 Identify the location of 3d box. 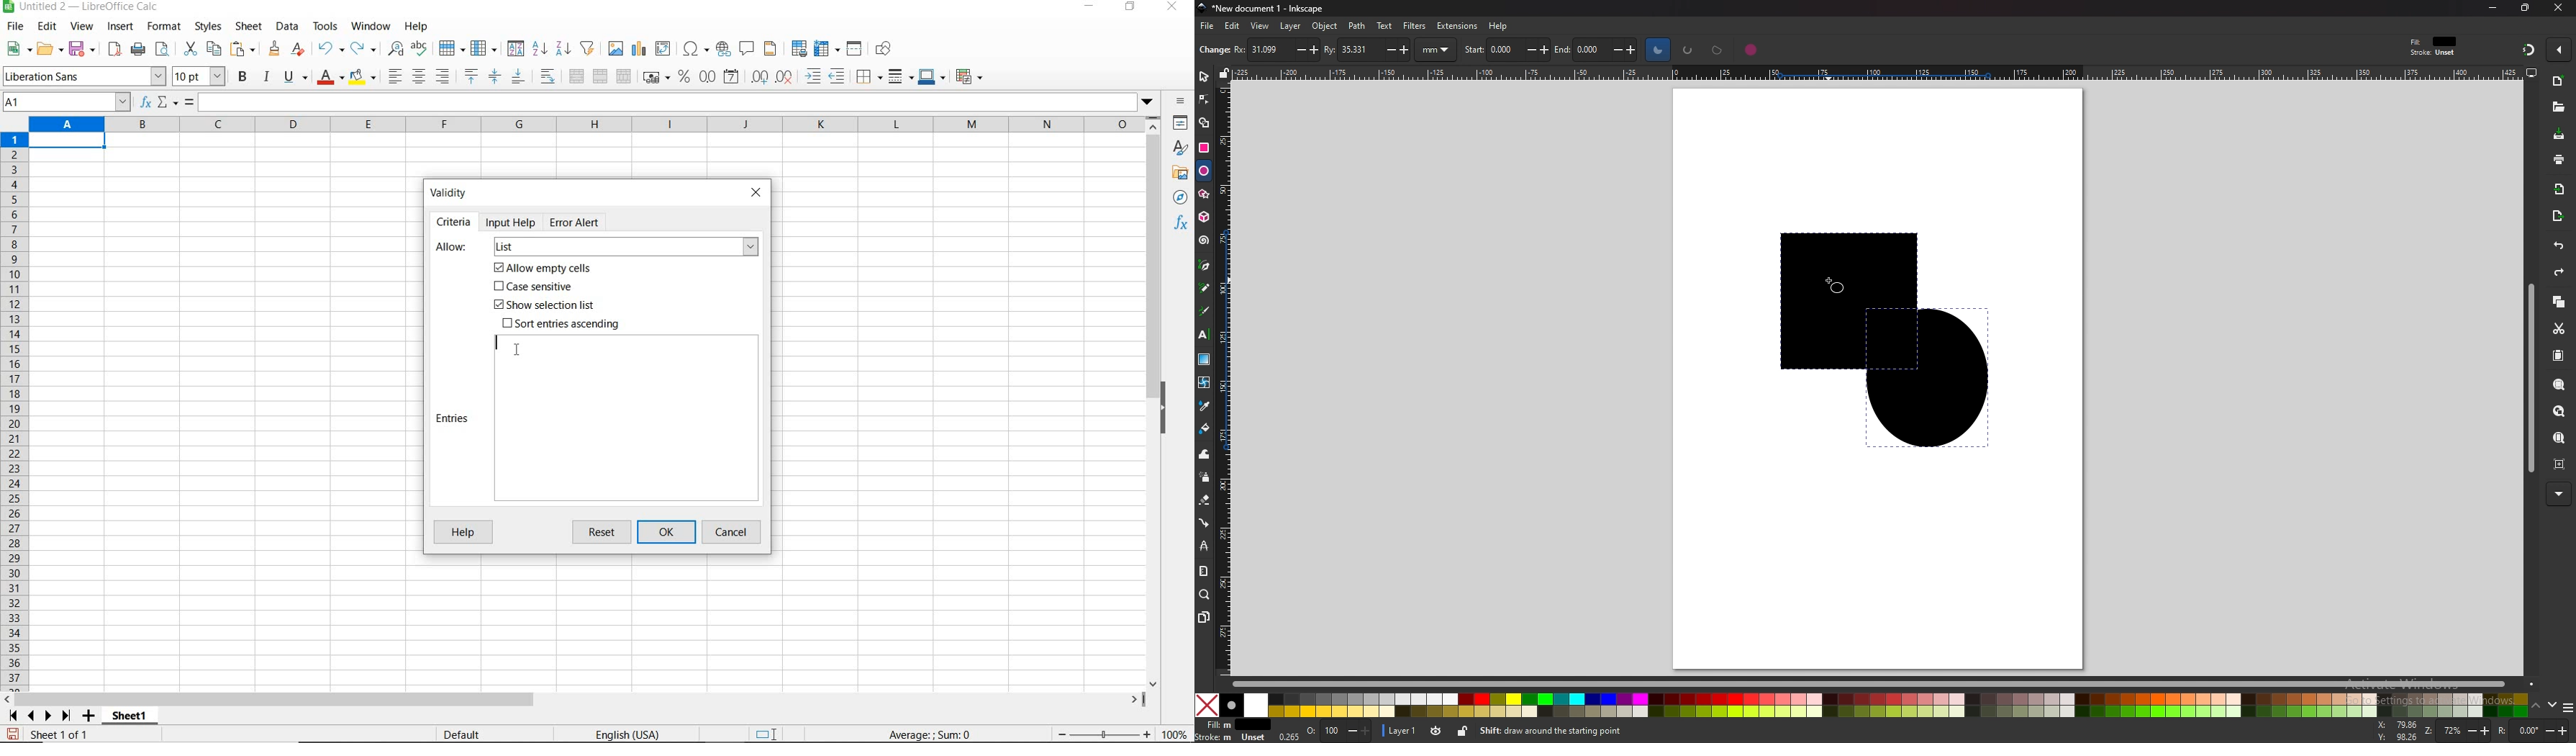
(1204, 217).